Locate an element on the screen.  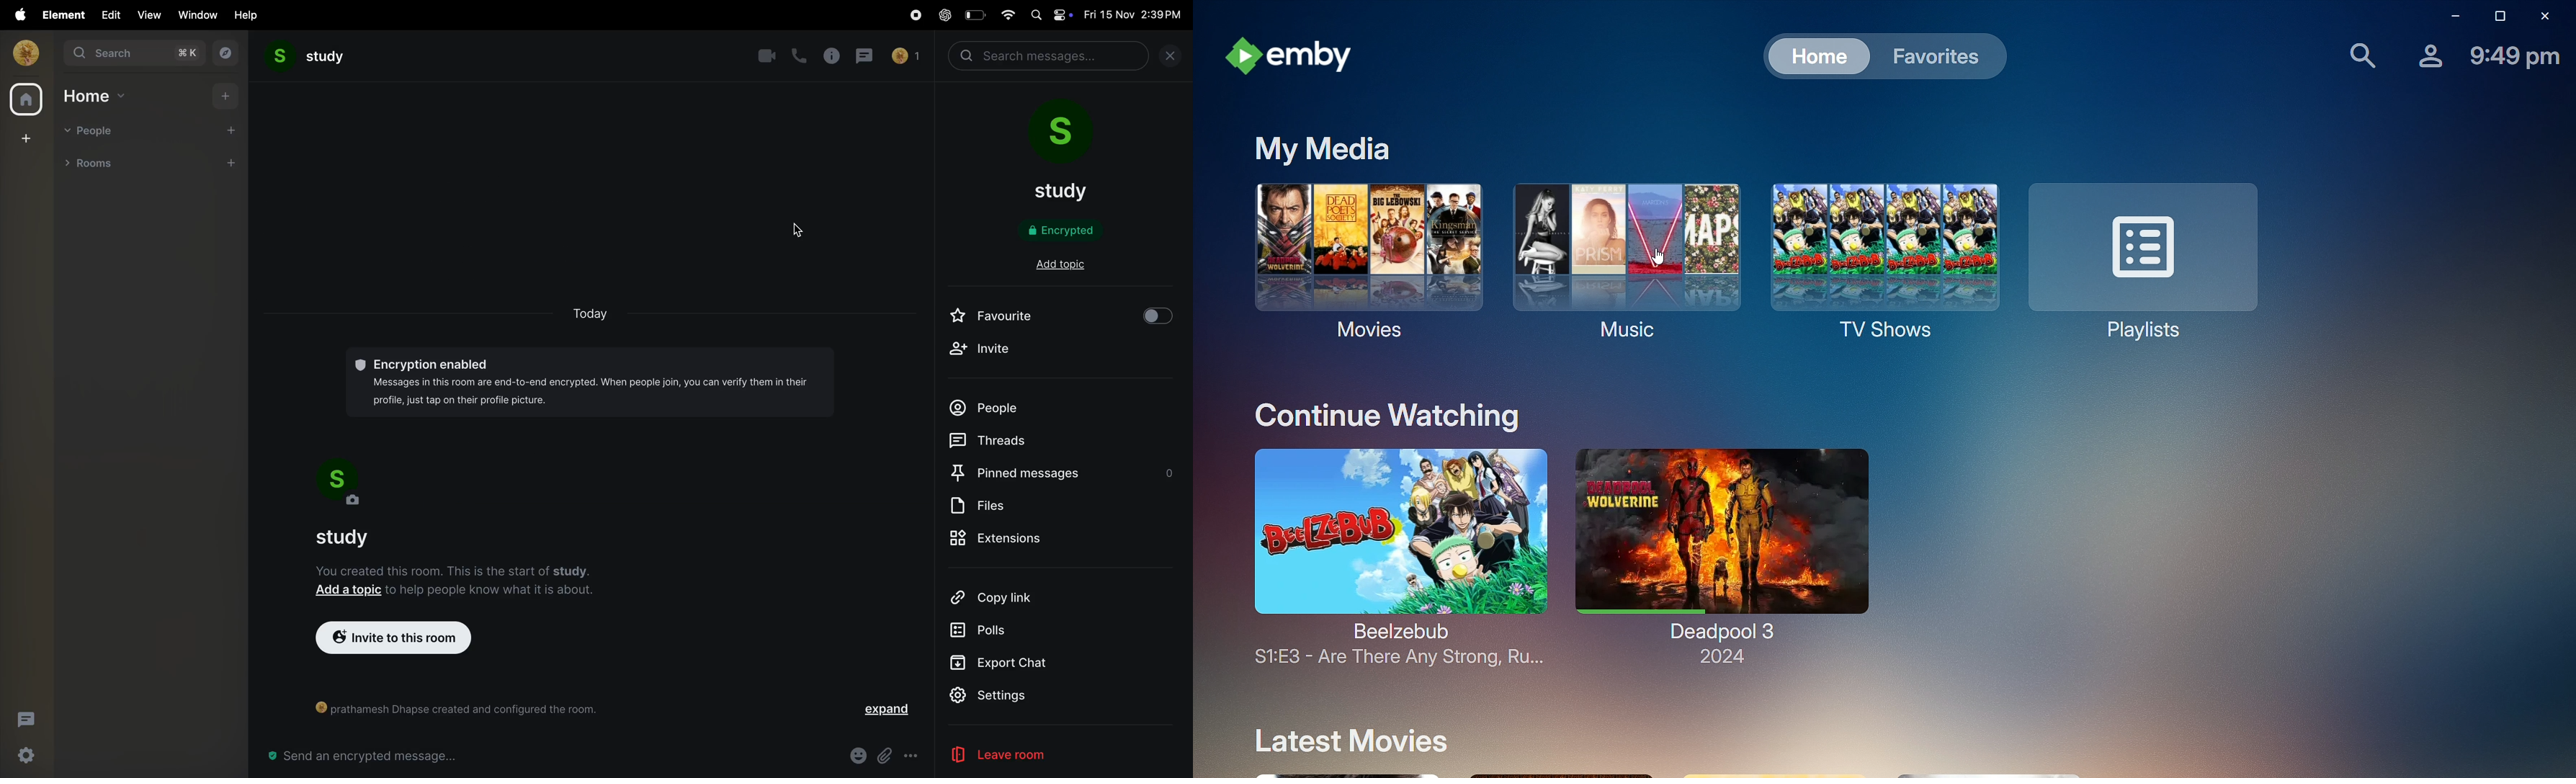
apple menu is located at coordinates (17, 15).